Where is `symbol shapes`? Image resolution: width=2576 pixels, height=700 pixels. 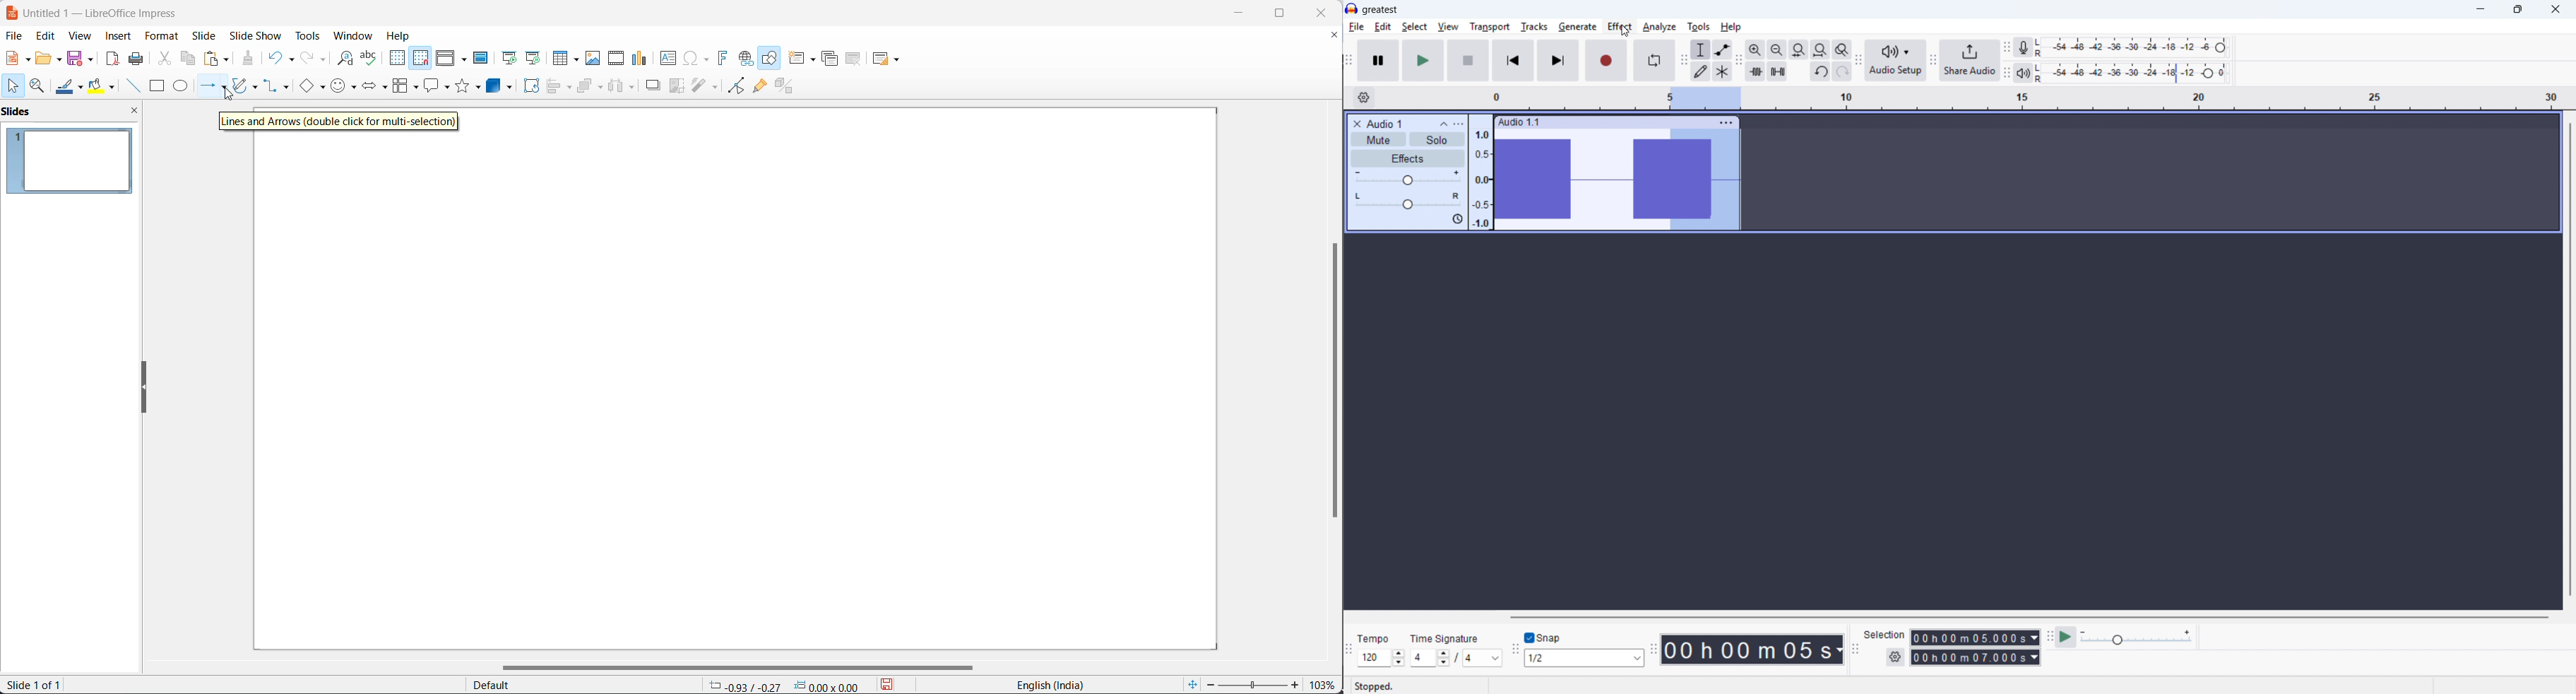 symbol shapes is located at coordinates (344, 88).